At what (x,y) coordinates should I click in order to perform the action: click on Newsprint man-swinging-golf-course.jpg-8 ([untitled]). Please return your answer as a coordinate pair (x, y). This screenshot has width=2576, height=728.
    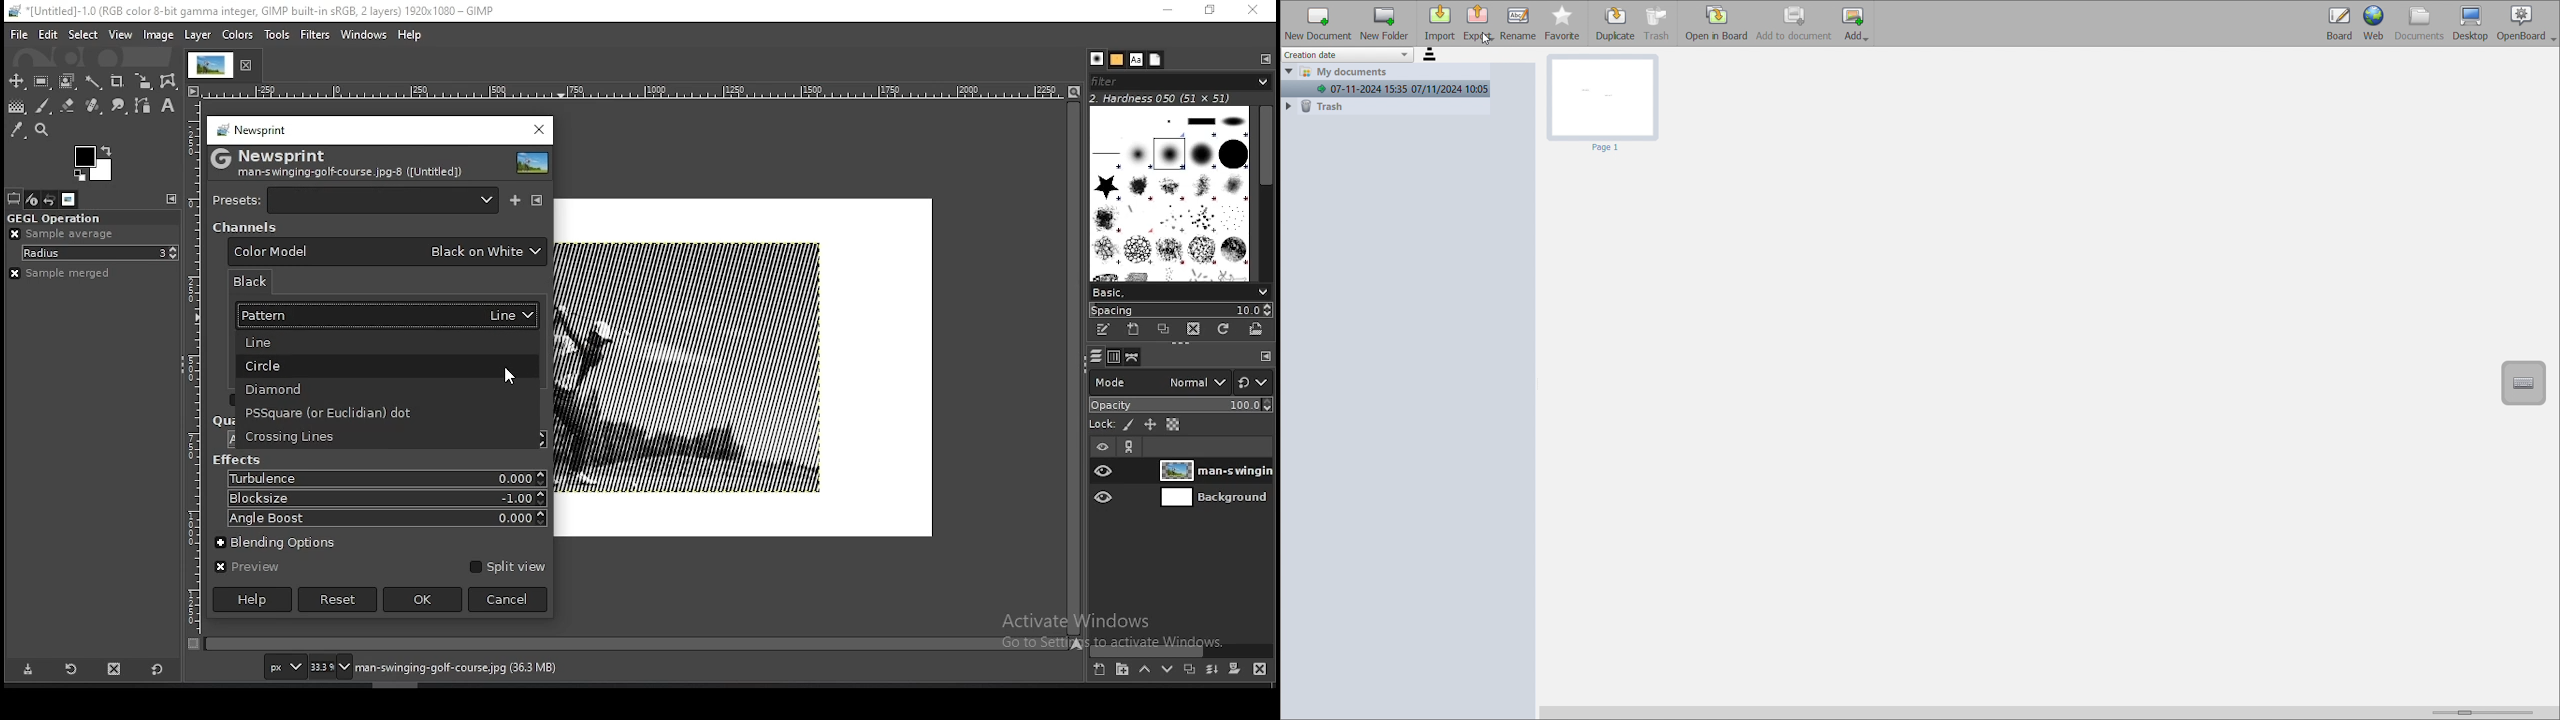
    Looking at the image, I should click on (340, 162).